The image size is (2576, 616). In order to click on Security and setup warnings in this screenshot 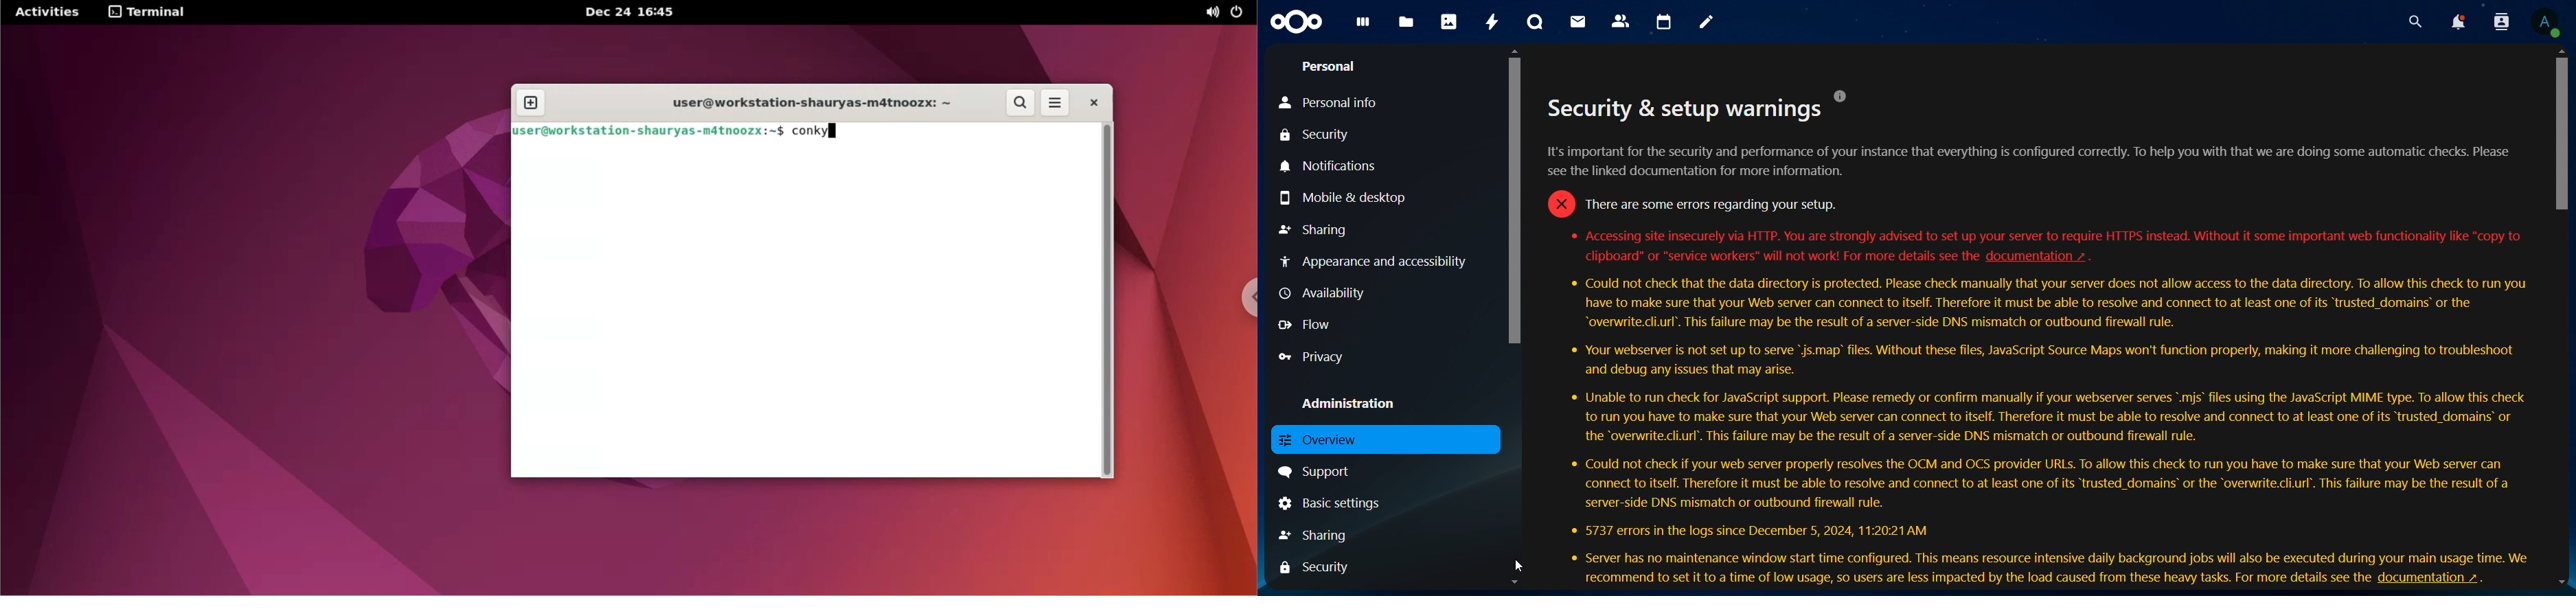, I will do `click(1684, 107)`.